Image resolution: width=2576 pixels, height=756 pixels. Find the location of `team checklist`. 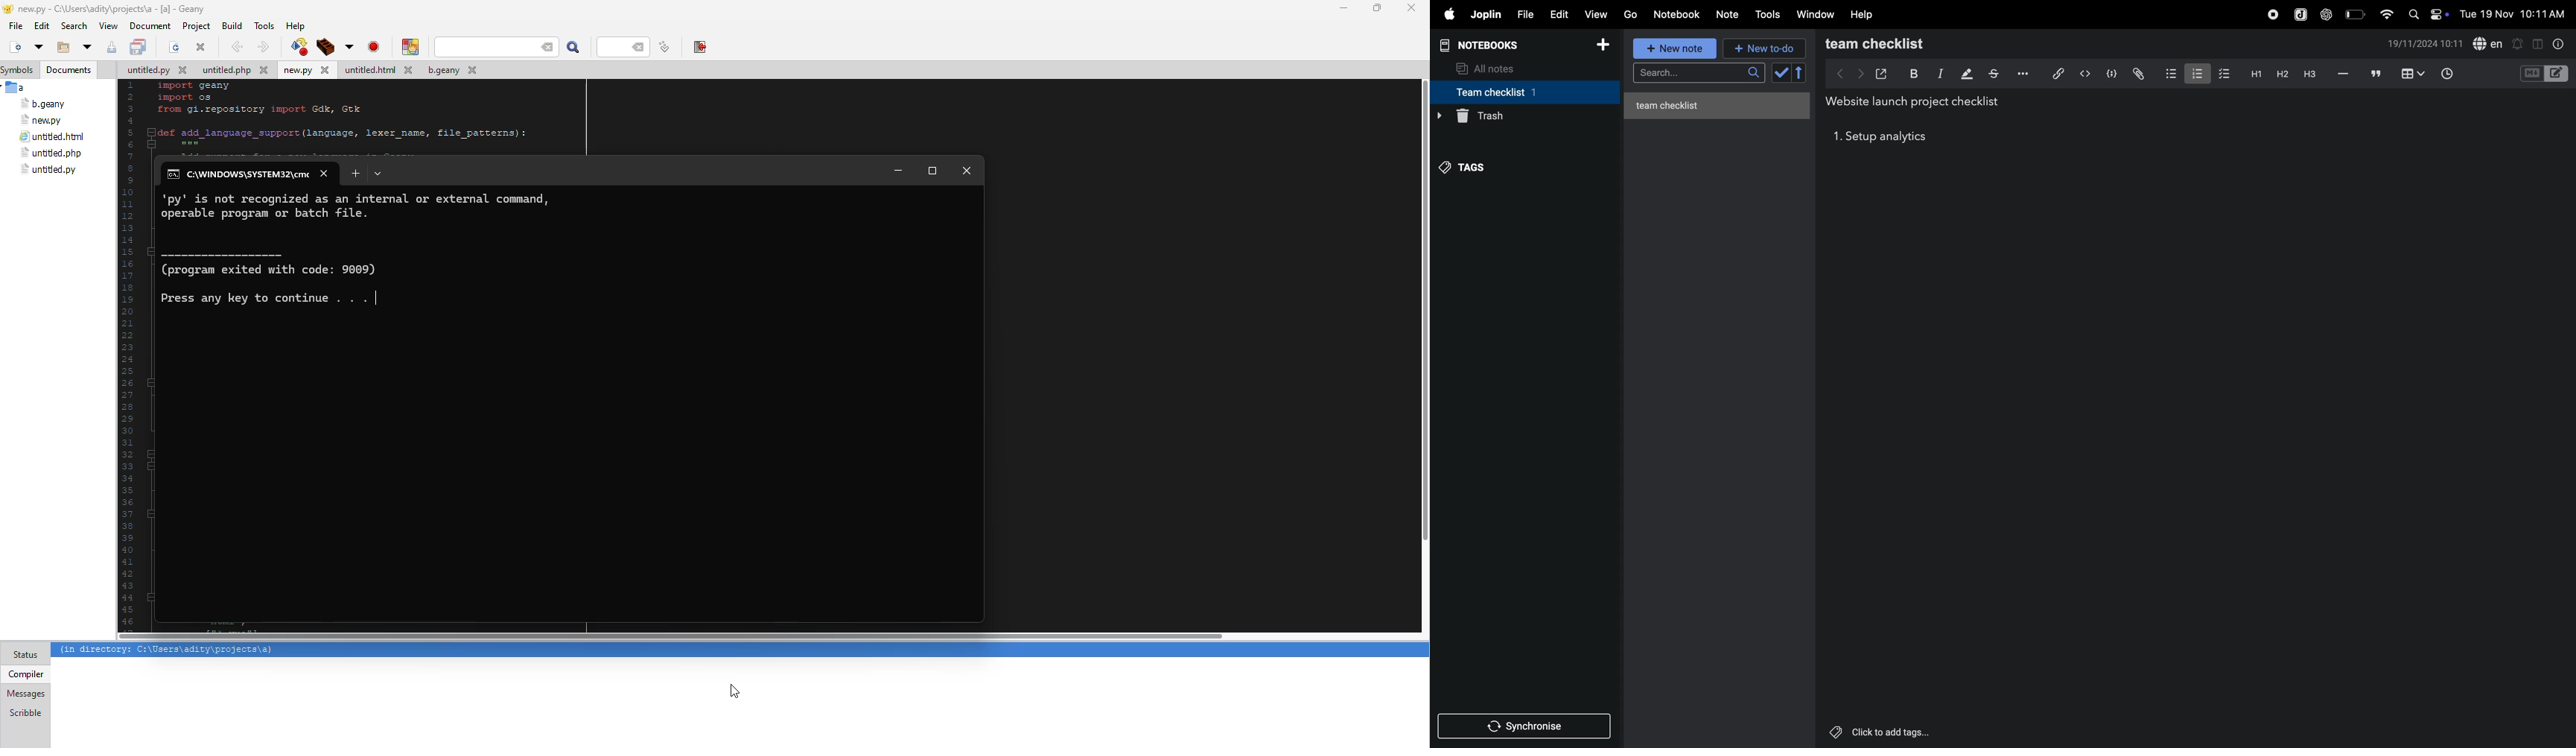

team checklist is located at coordinates (1508, 92).